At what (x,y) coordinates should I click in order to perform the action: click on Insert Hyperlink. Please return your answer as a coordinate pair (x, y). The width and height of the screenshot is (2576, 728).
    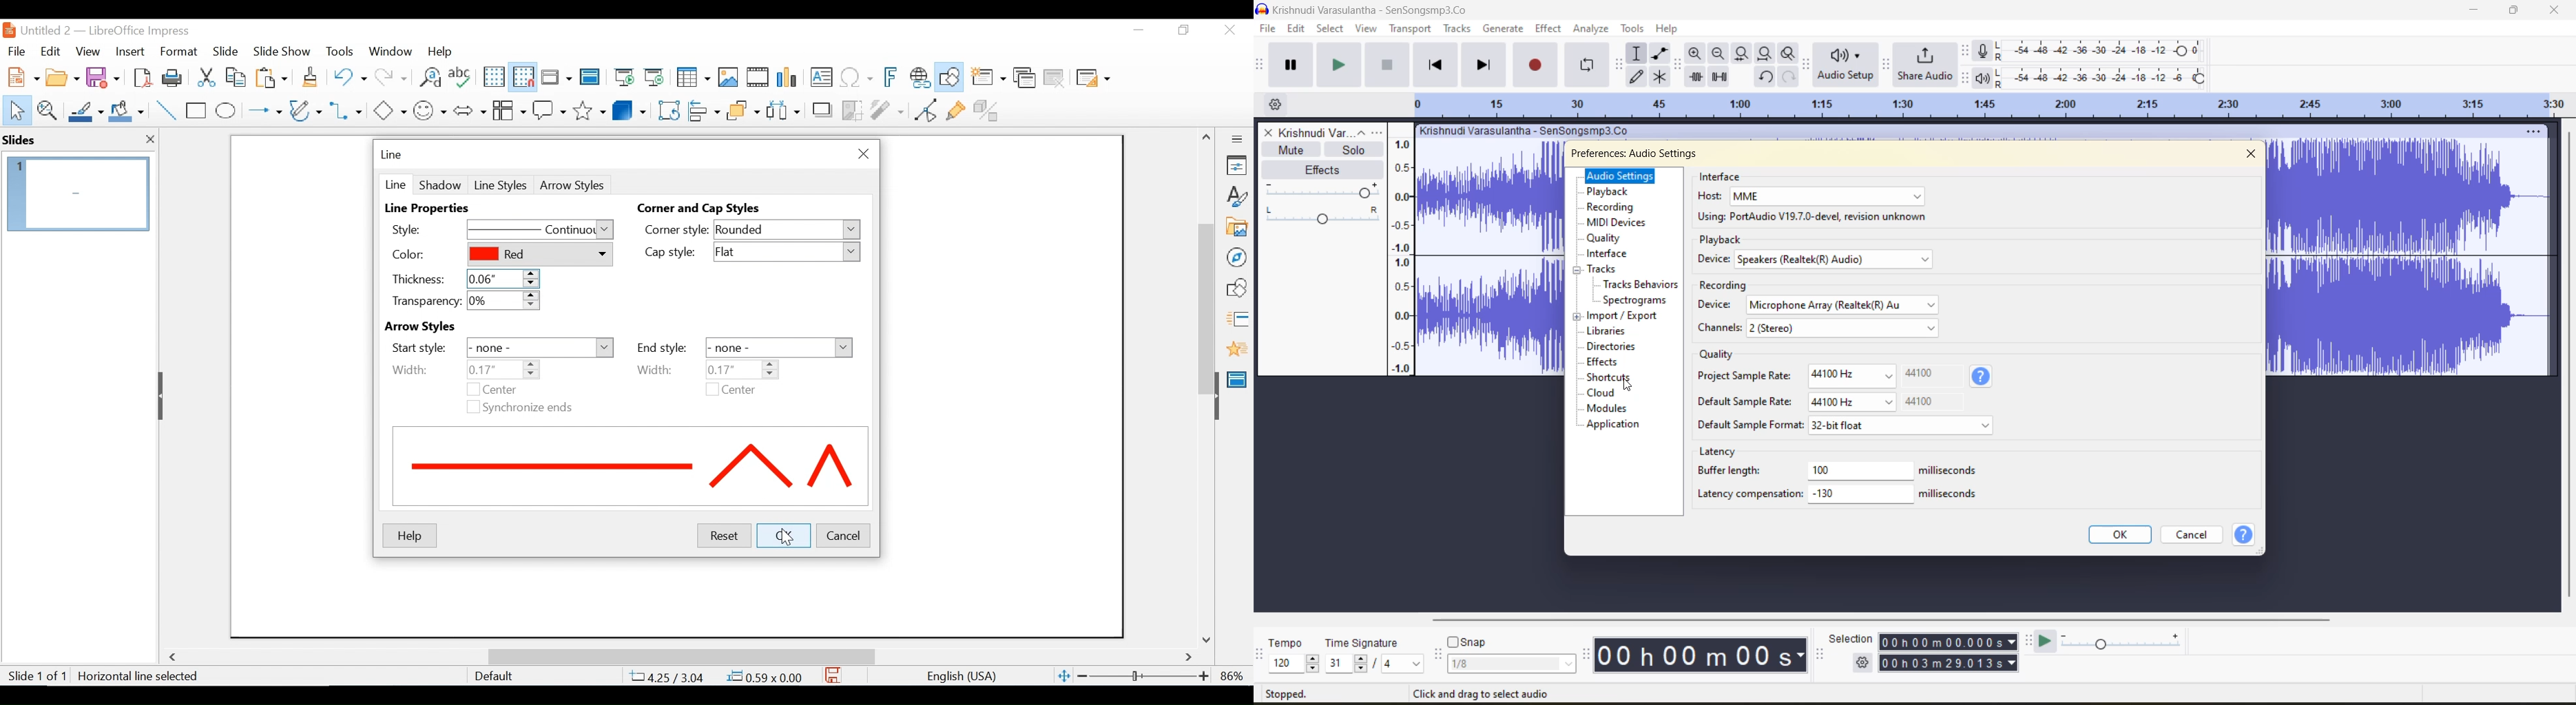
    Looking at the image, I should click on (920, 78).